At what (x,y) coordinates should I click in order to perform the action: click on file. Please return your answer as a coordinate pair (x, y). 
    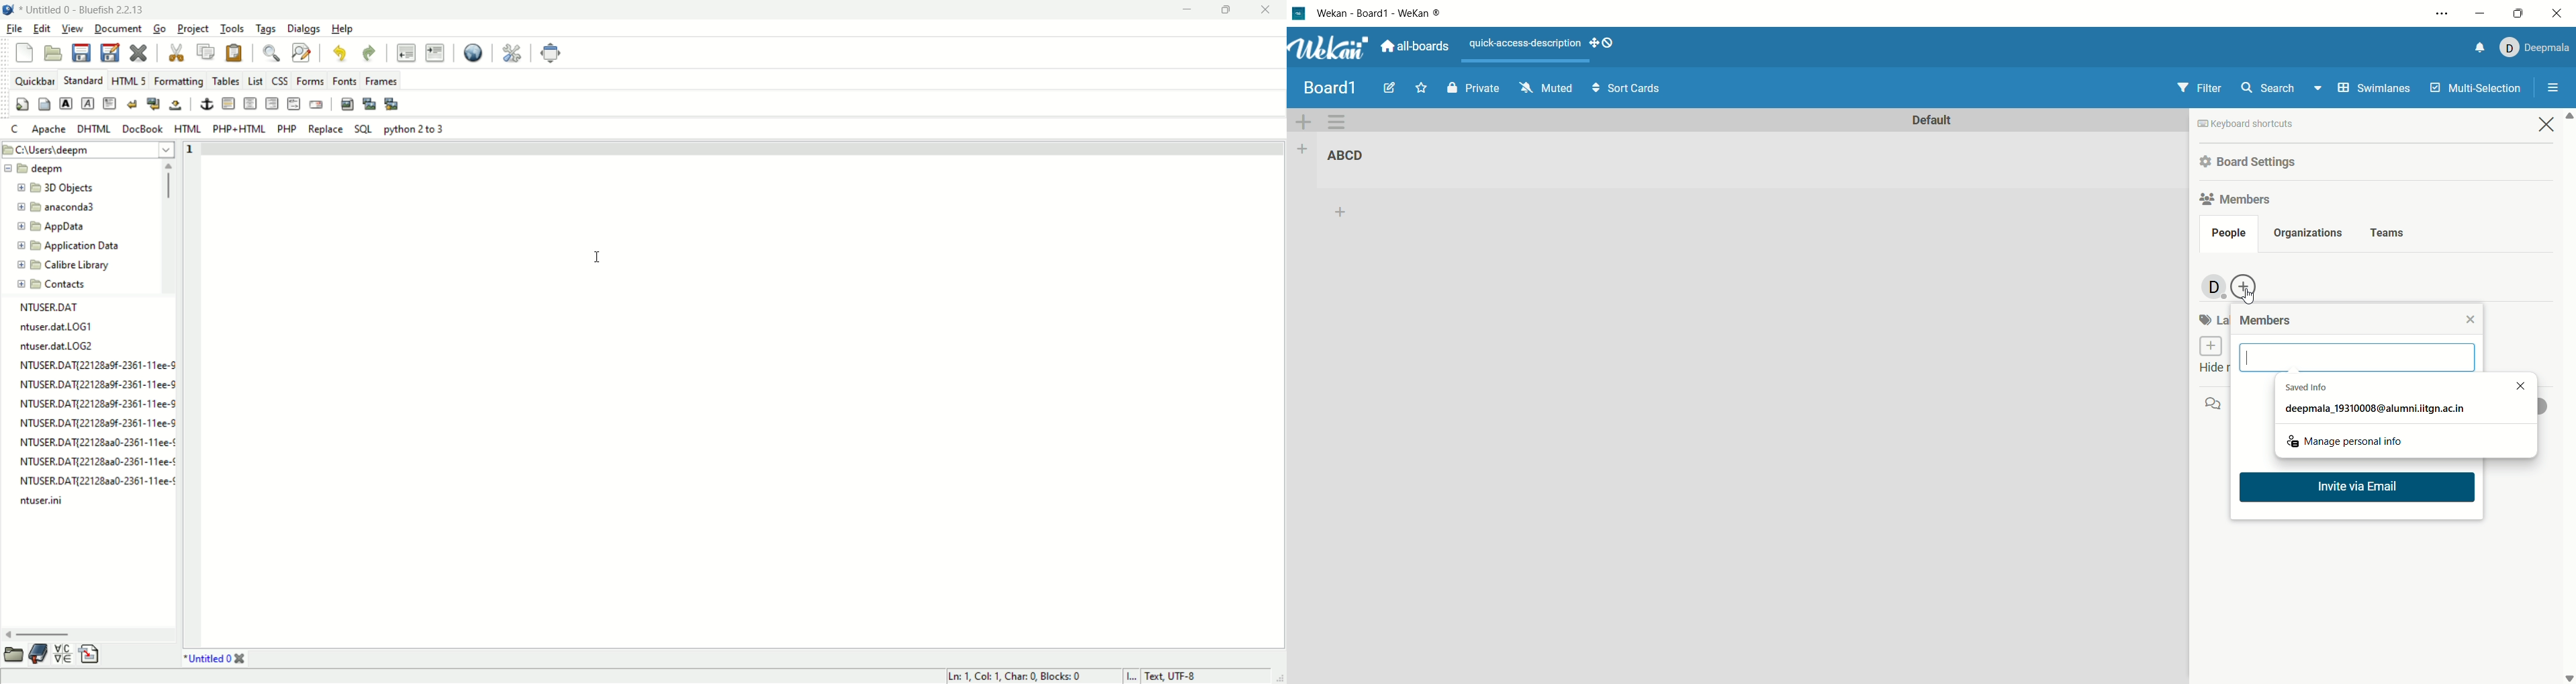
    Looking at the image, I should click on (15, 27).